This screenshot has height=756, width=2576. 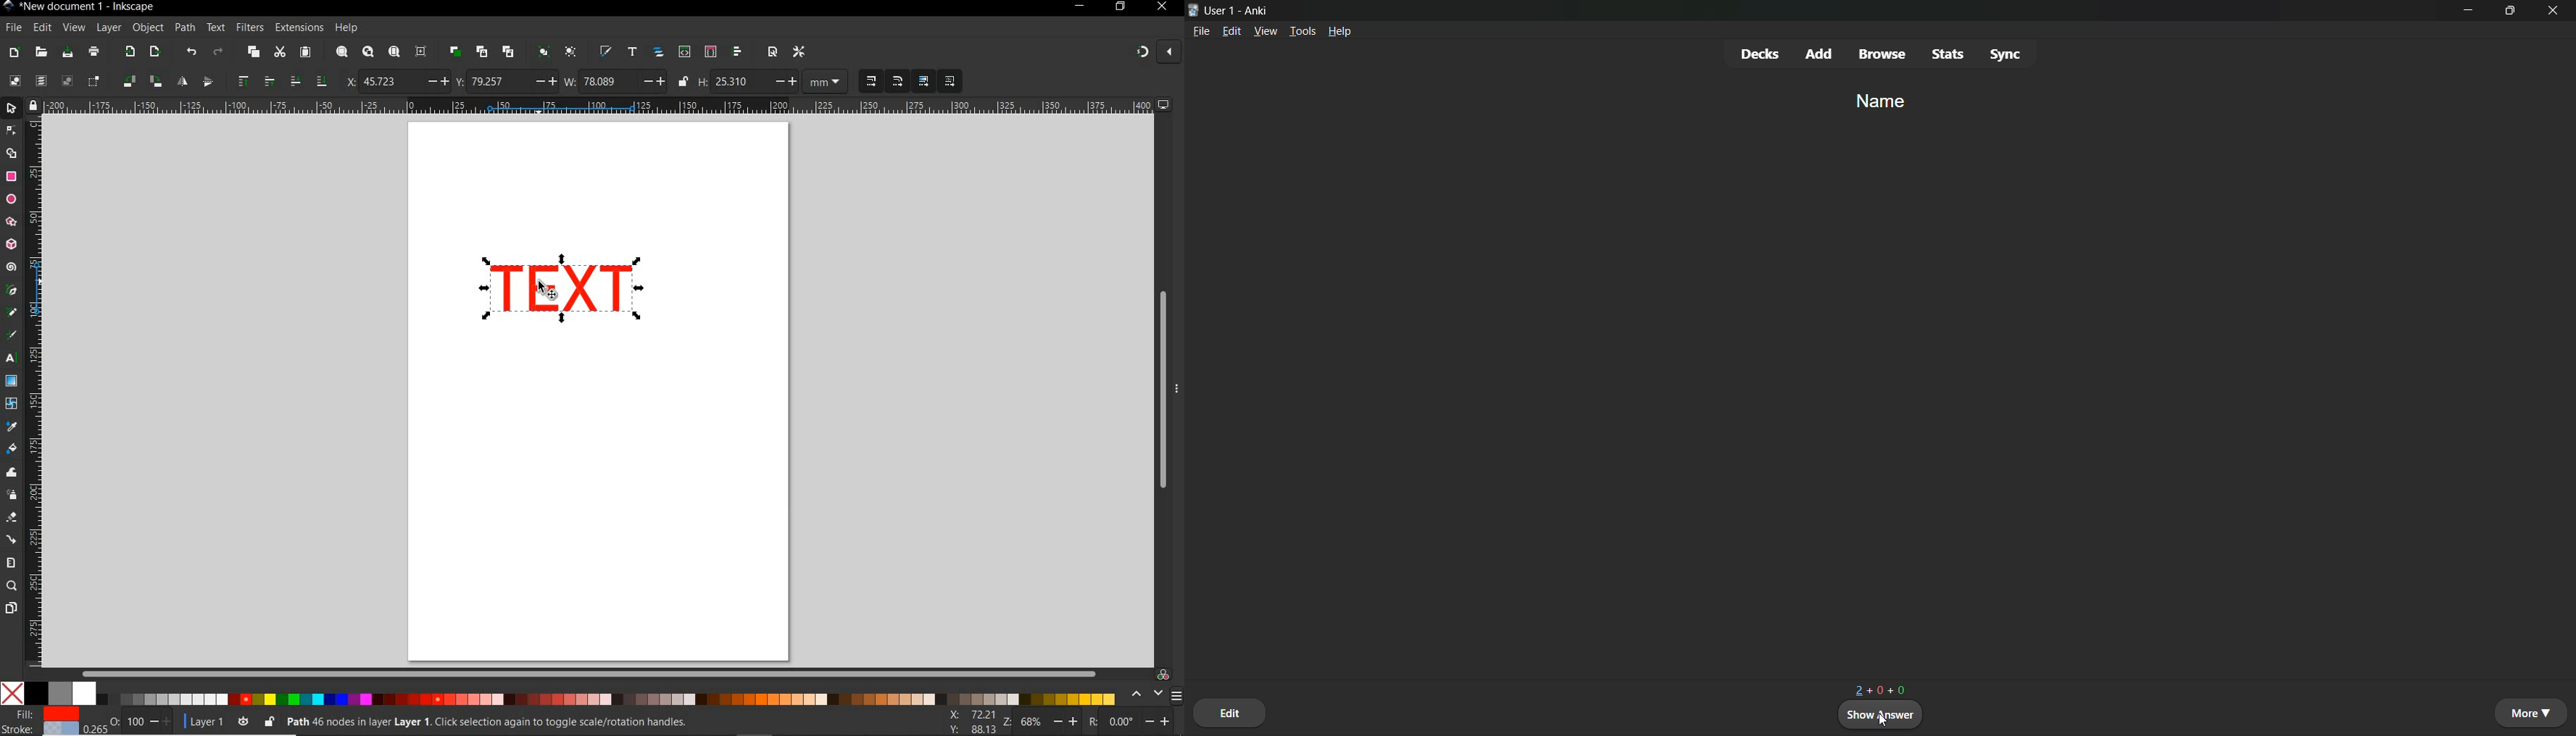 What do you see at coordinates (571, 52) in the screenshot?
I see `UNGROUP` at bounding box center [571, 52].